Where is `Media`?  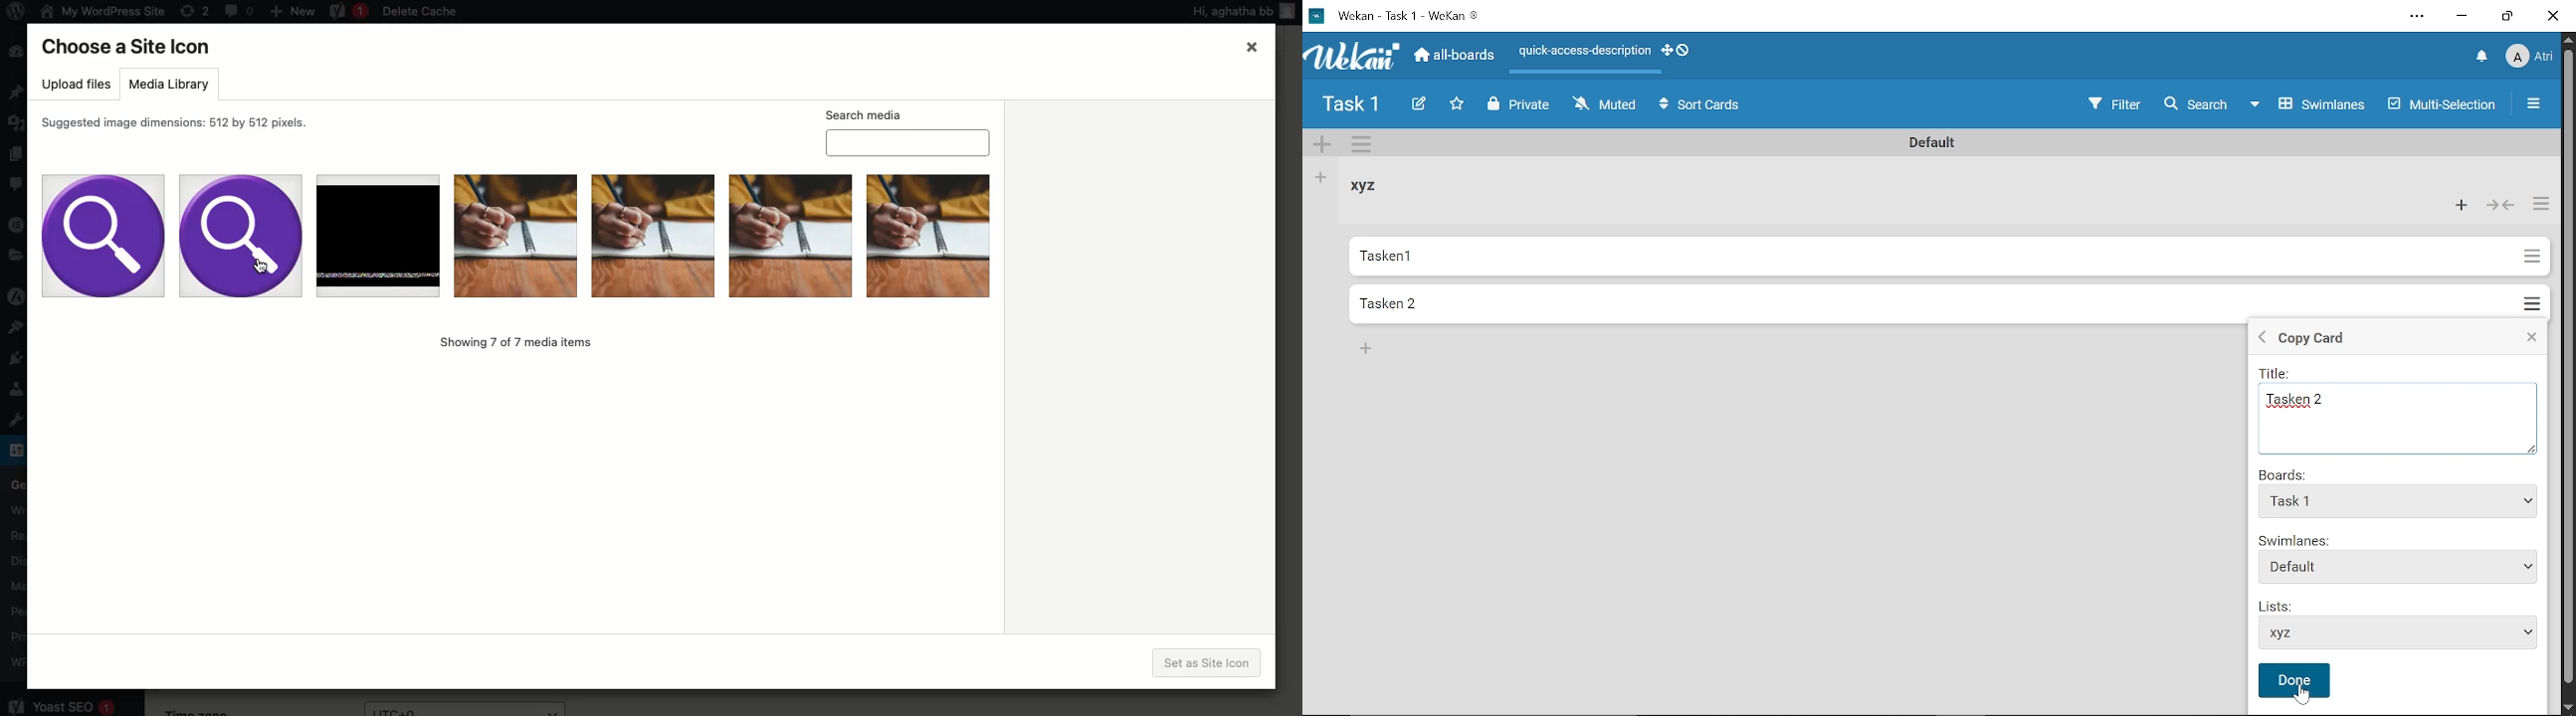 Media is located at coordinates (18, 120).